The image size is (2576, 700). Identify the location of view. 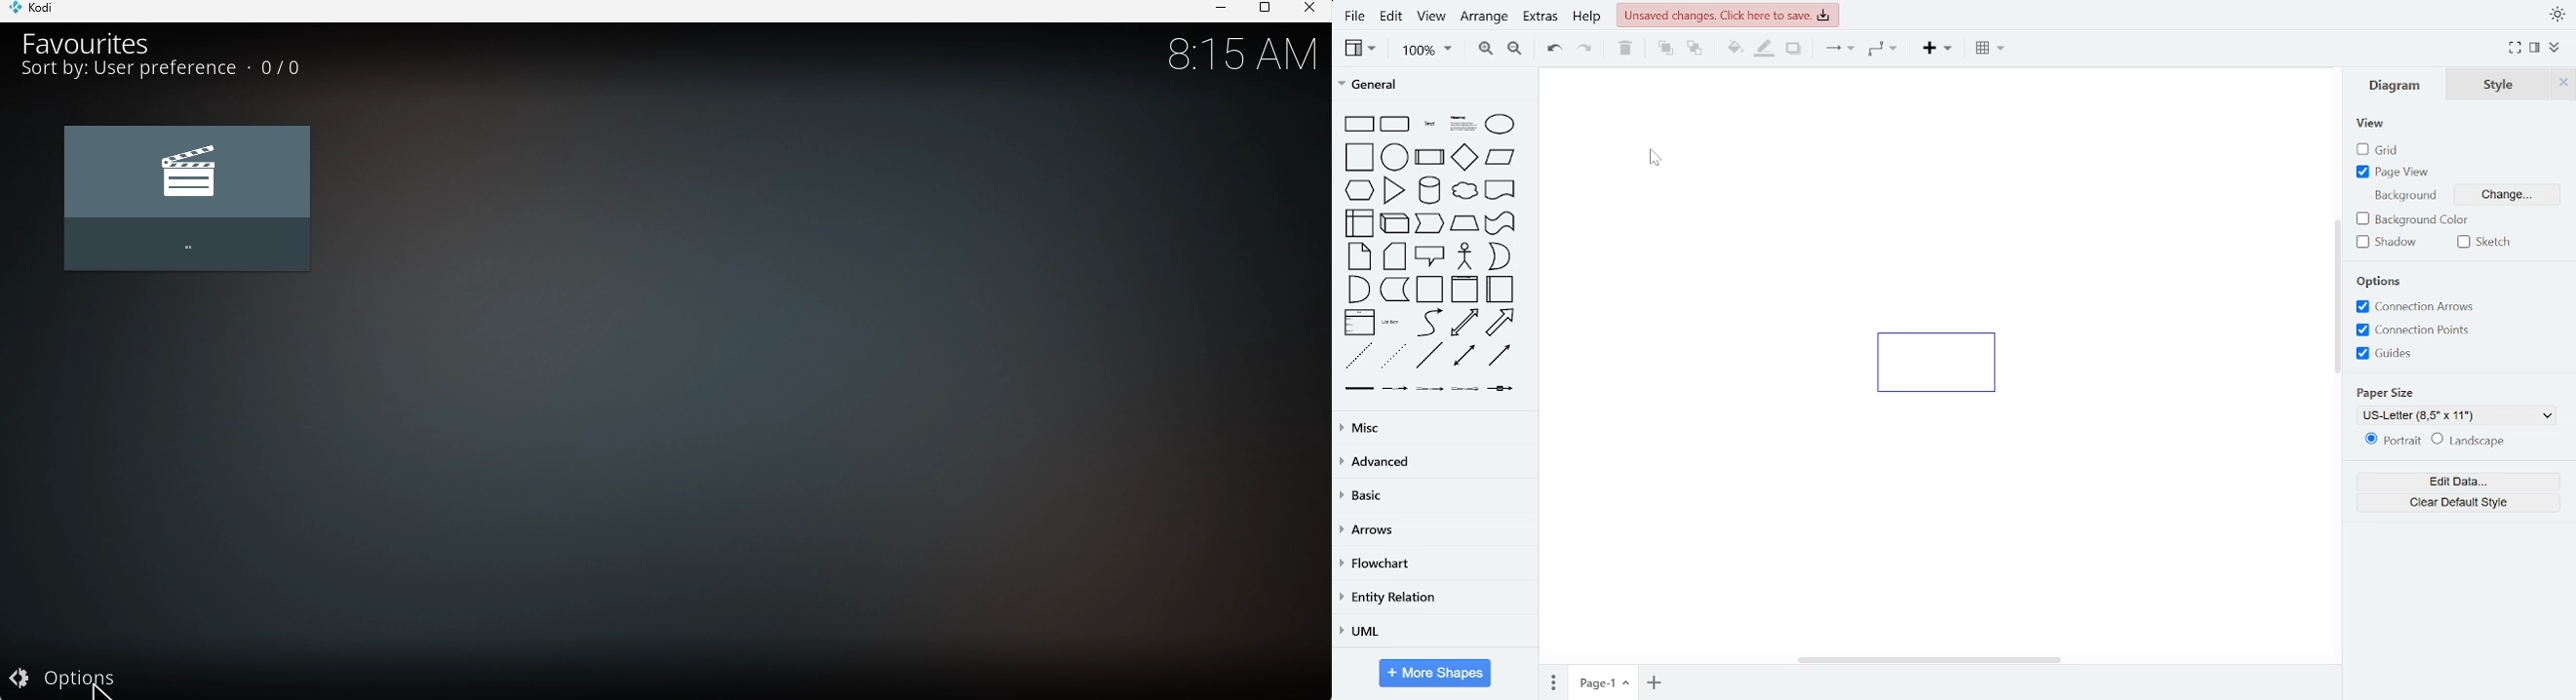
(1361, 50).